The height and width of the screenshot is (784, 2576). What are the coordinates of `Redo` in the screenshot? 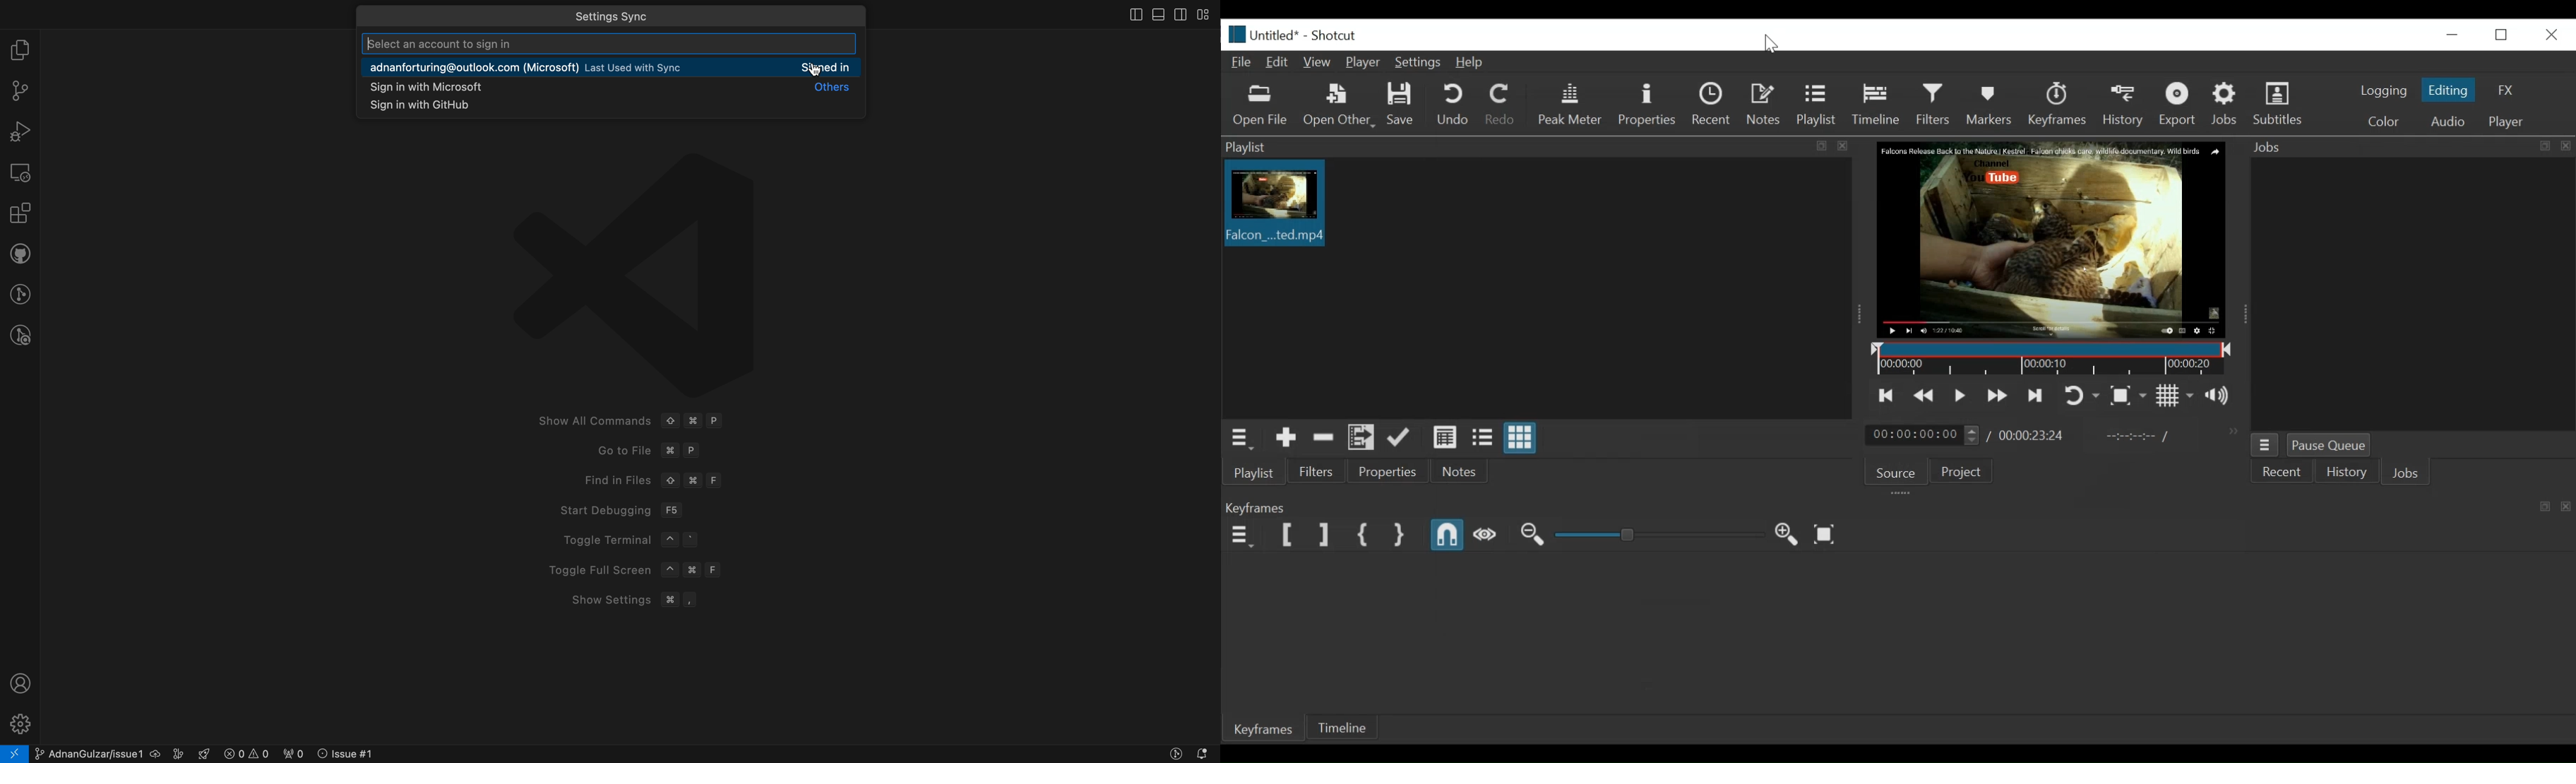 It's located at (1499, 104).